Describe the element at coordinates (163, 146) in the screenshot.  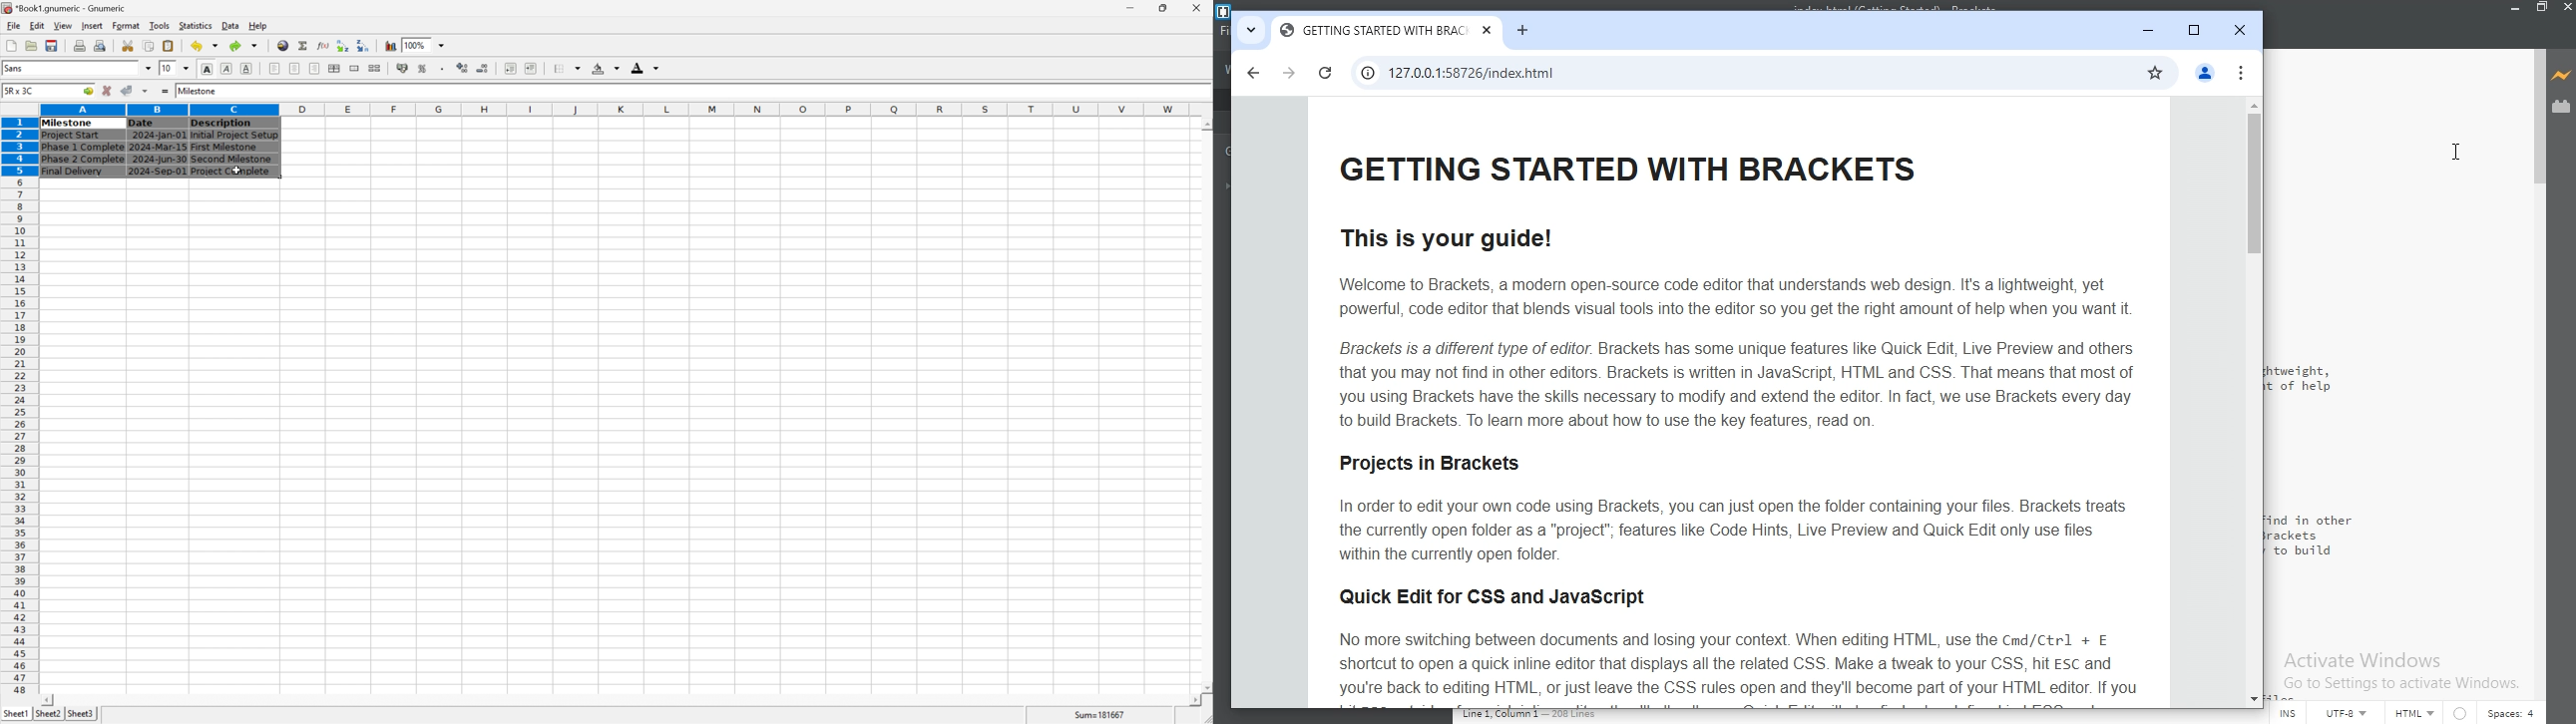
I see `Table` at that location.